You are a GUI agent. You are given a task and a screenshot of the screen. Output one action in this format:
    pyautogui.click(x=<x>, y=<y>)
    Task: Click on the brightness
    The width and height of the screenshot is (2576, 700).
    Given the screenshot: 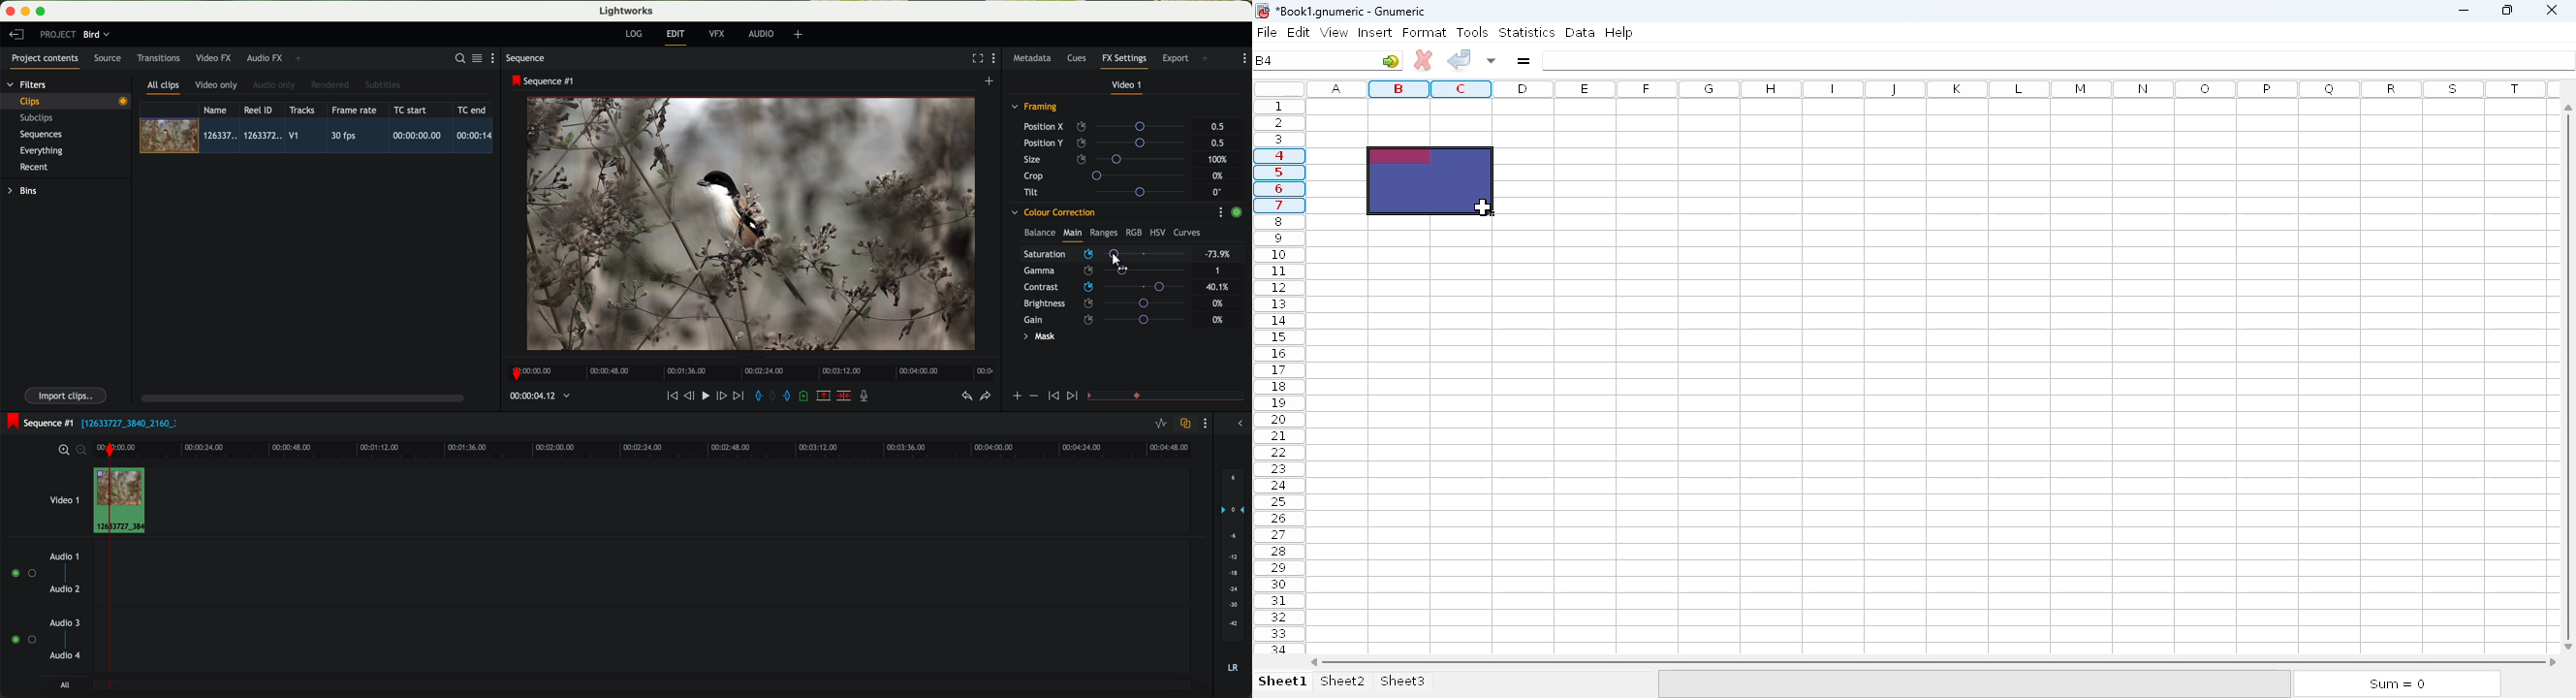 What is the action you would take?
    pyautogui.click(x=1111, y=304)
    